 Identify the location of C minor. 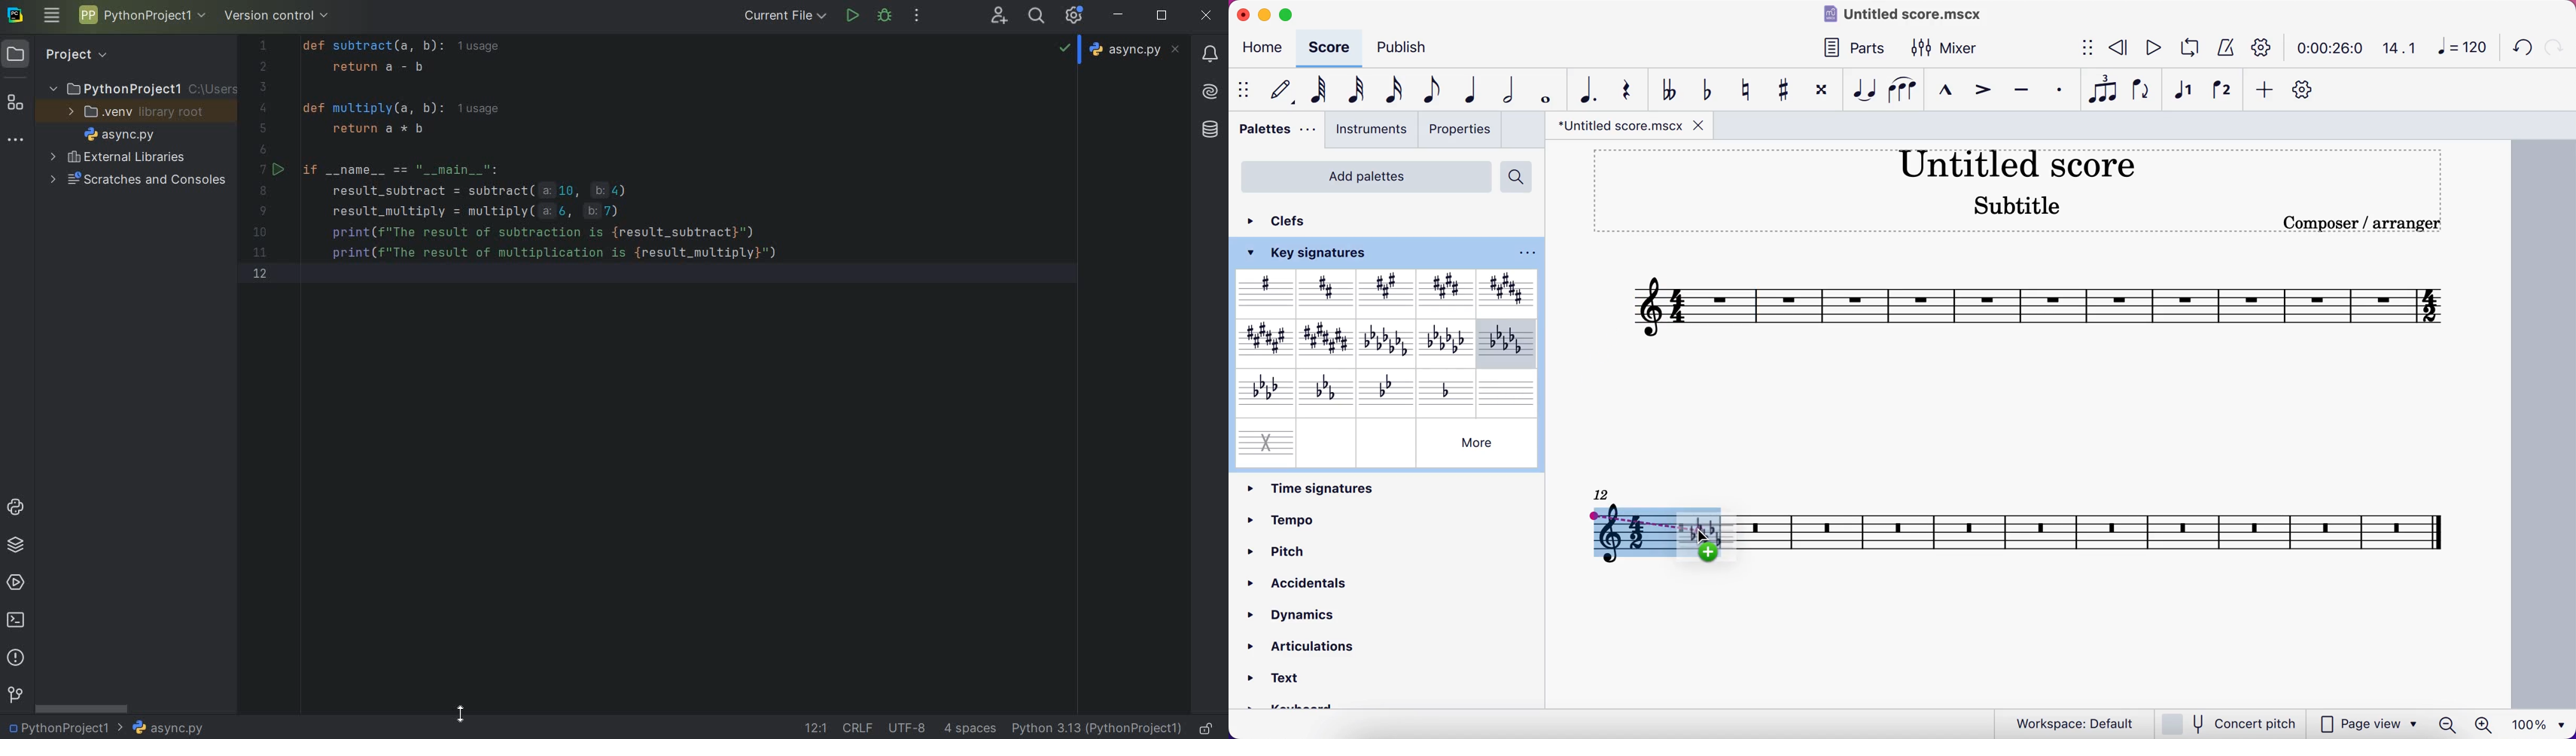
(1326, 391).